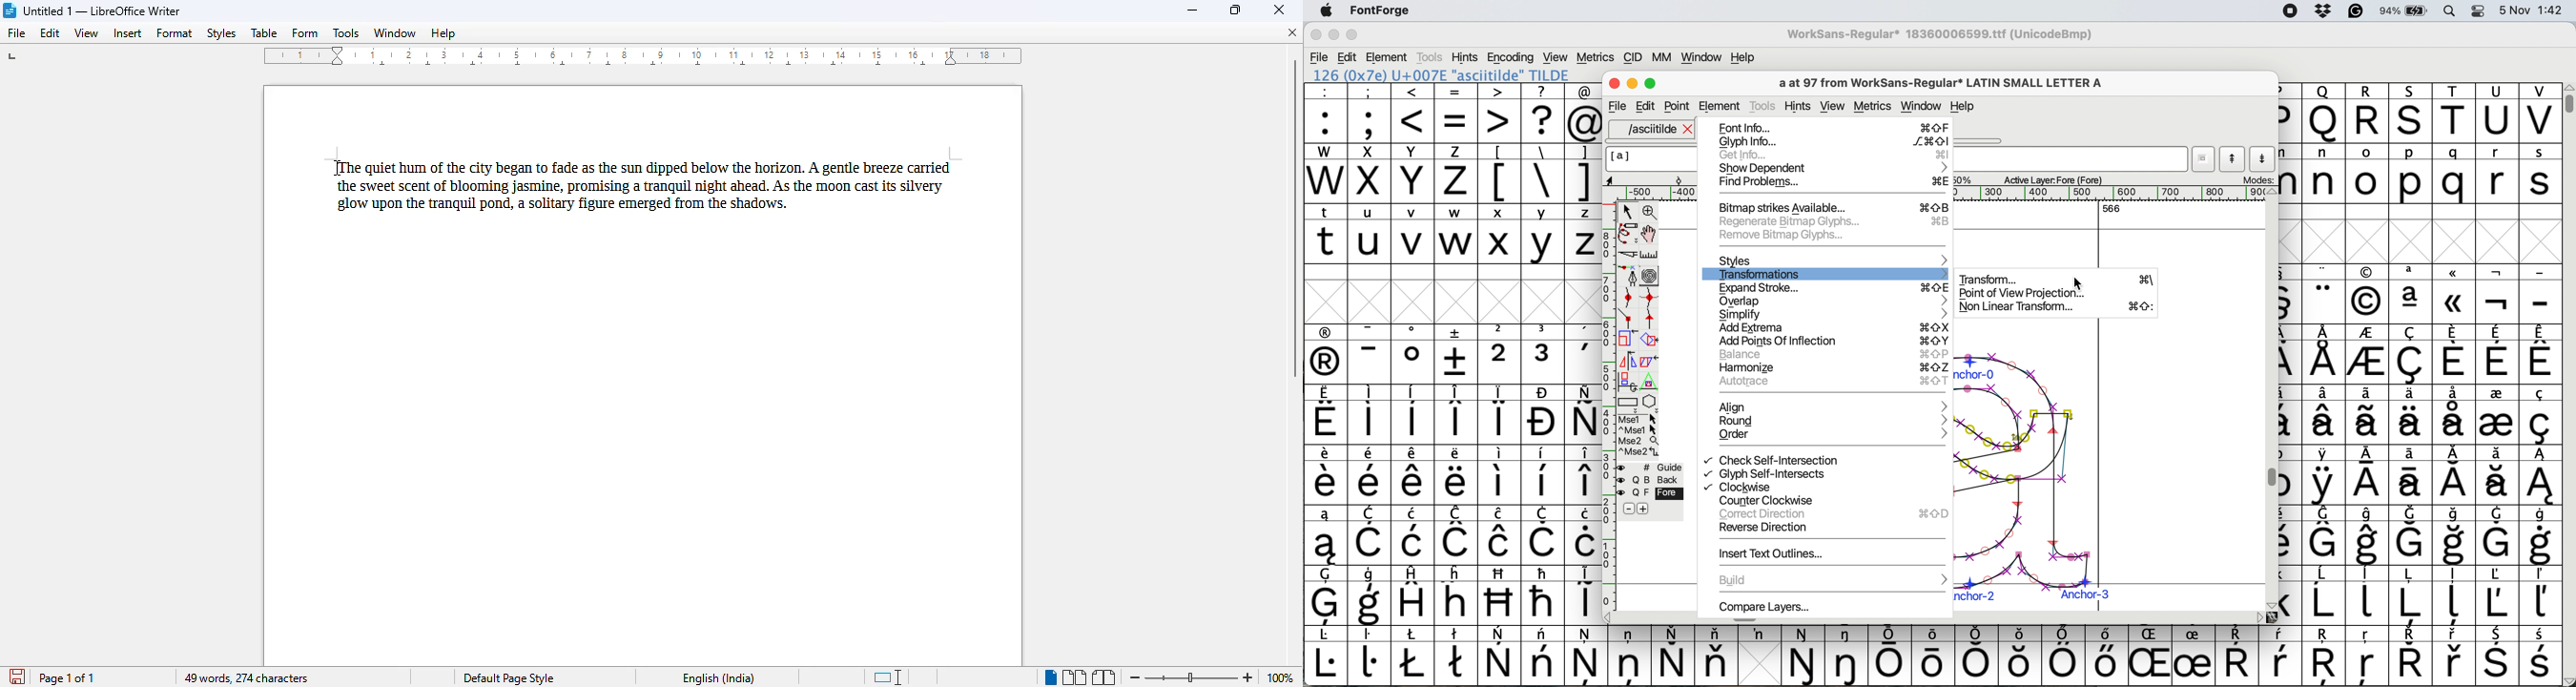 This screenshot has height=700, width=2576. What do you see at coordinates (1834, 154) in the screenshot?
I see `get info` at bounding box center [1834, 154].